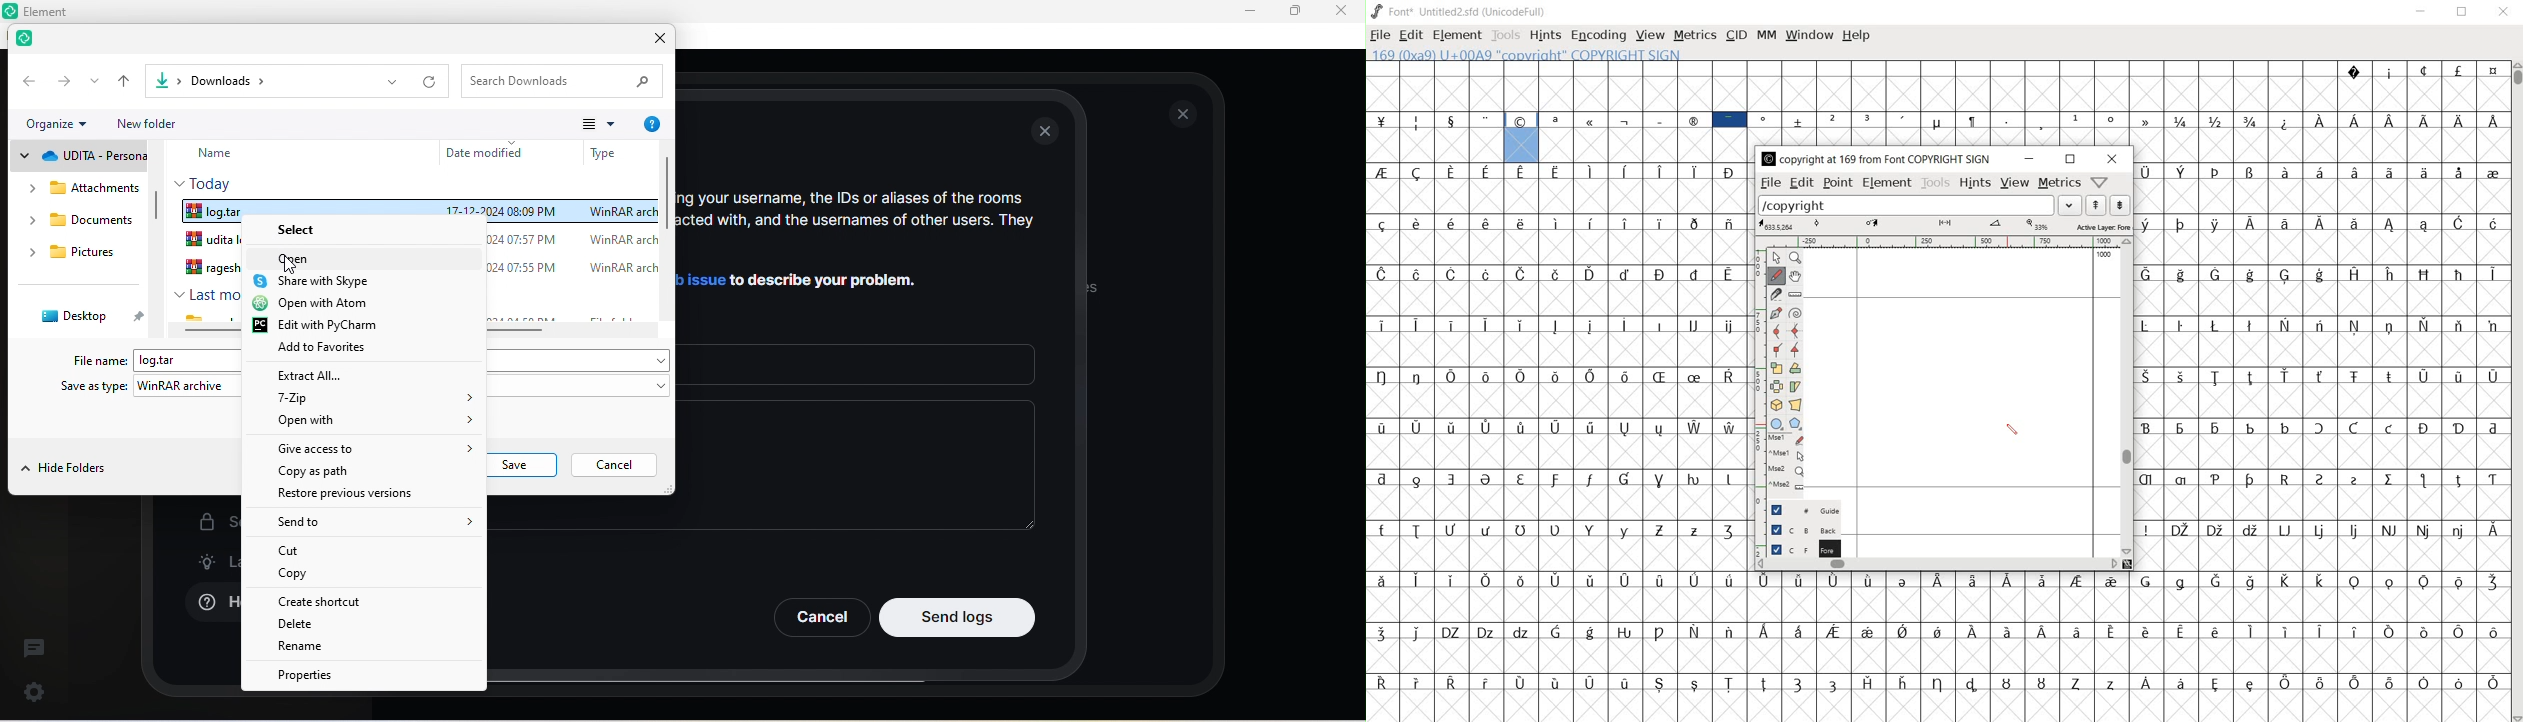 This screenshot has width=2548, height=728. I want to click on file, so click(1380, 37).